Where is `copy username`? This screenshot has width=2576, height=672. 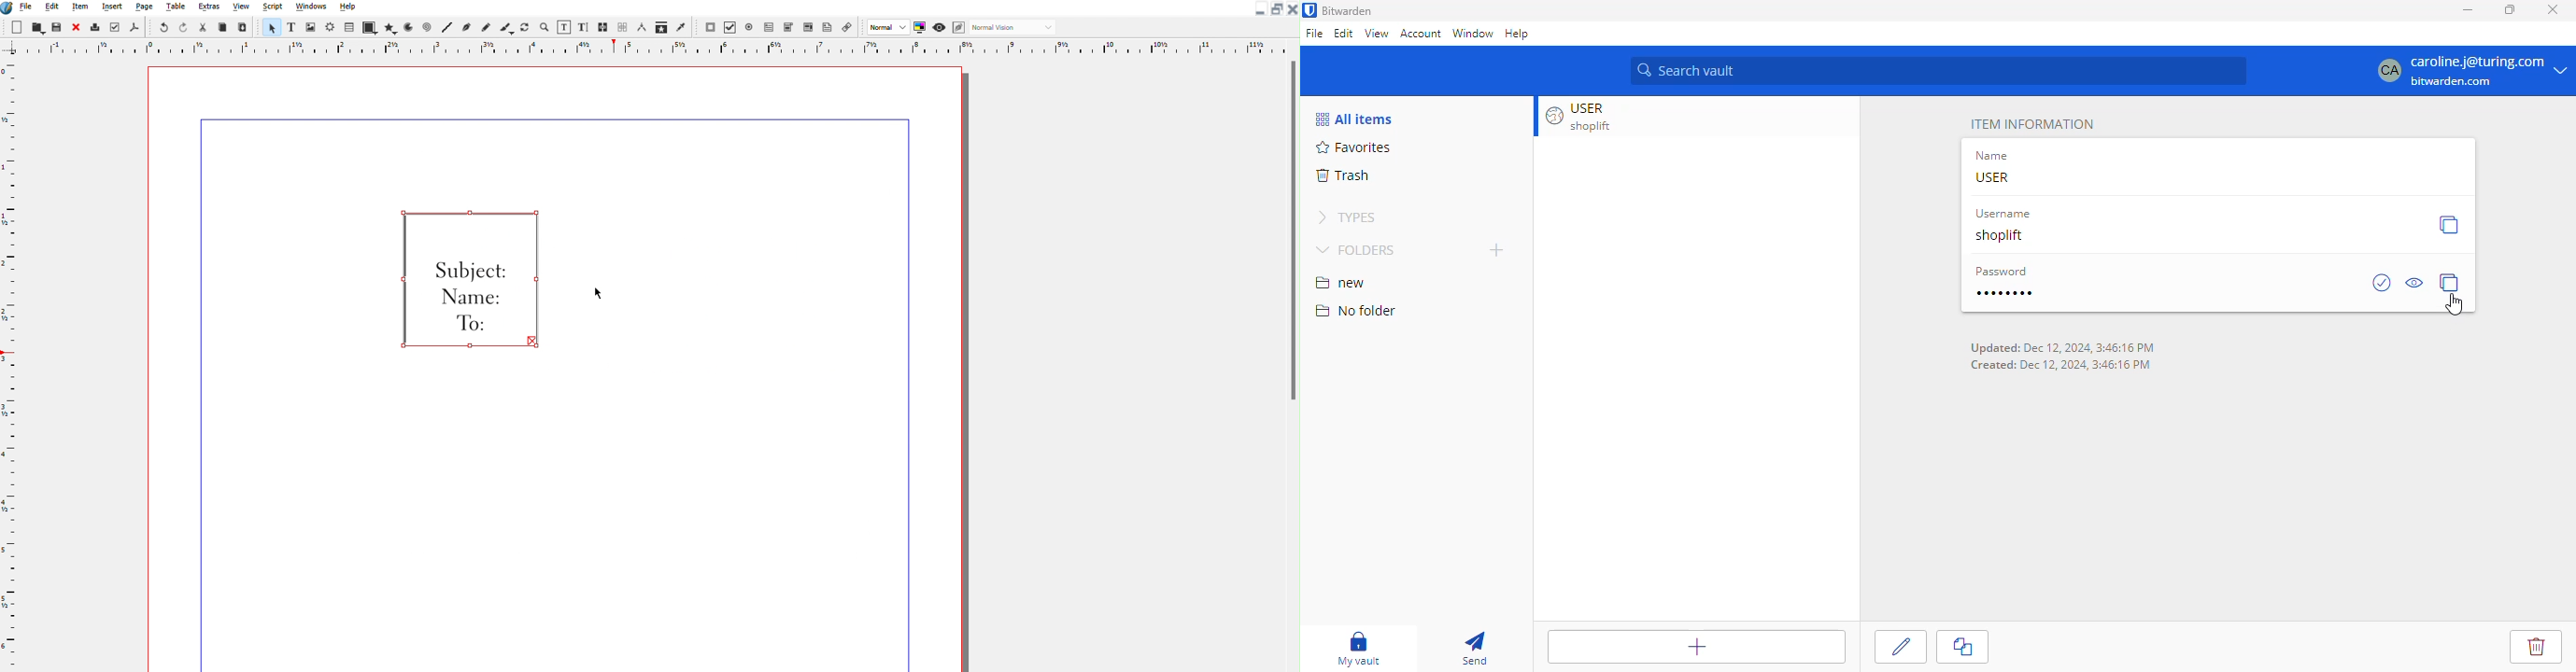 copy username is located at coordinates (2448, 224).